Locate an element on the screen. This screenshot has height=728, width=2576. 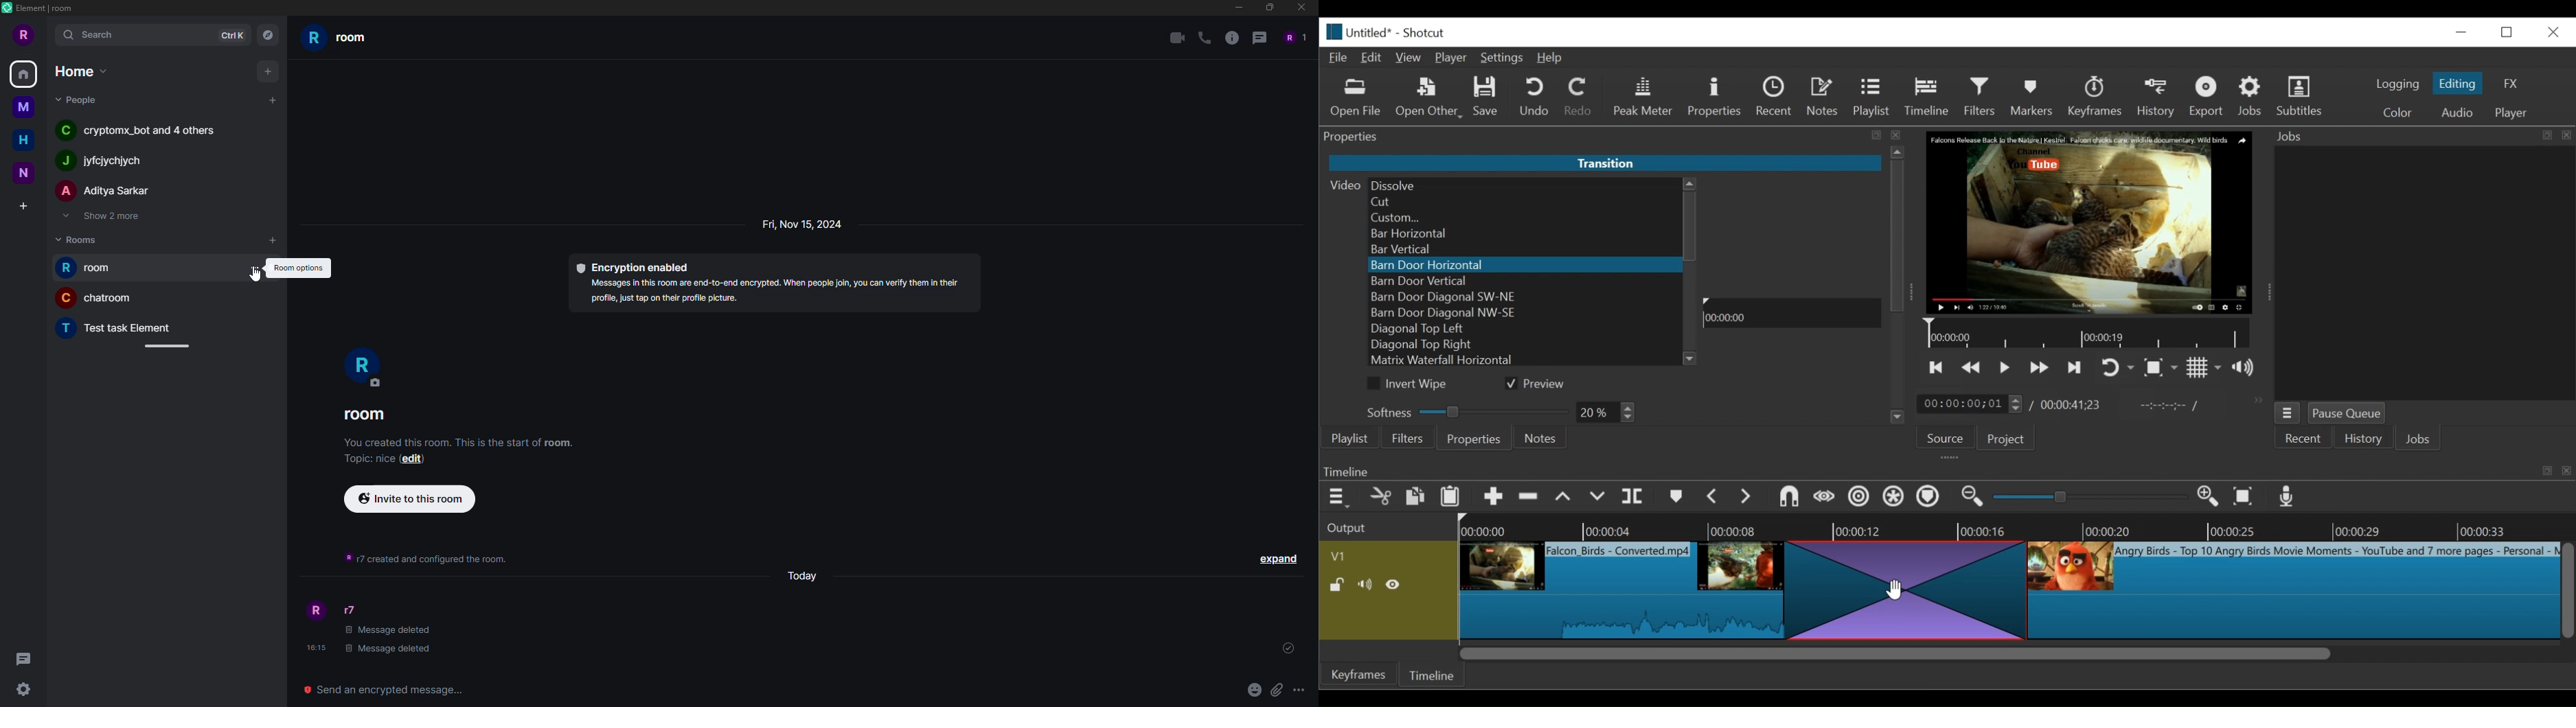
message deleted is located at coordinates (391, 630).